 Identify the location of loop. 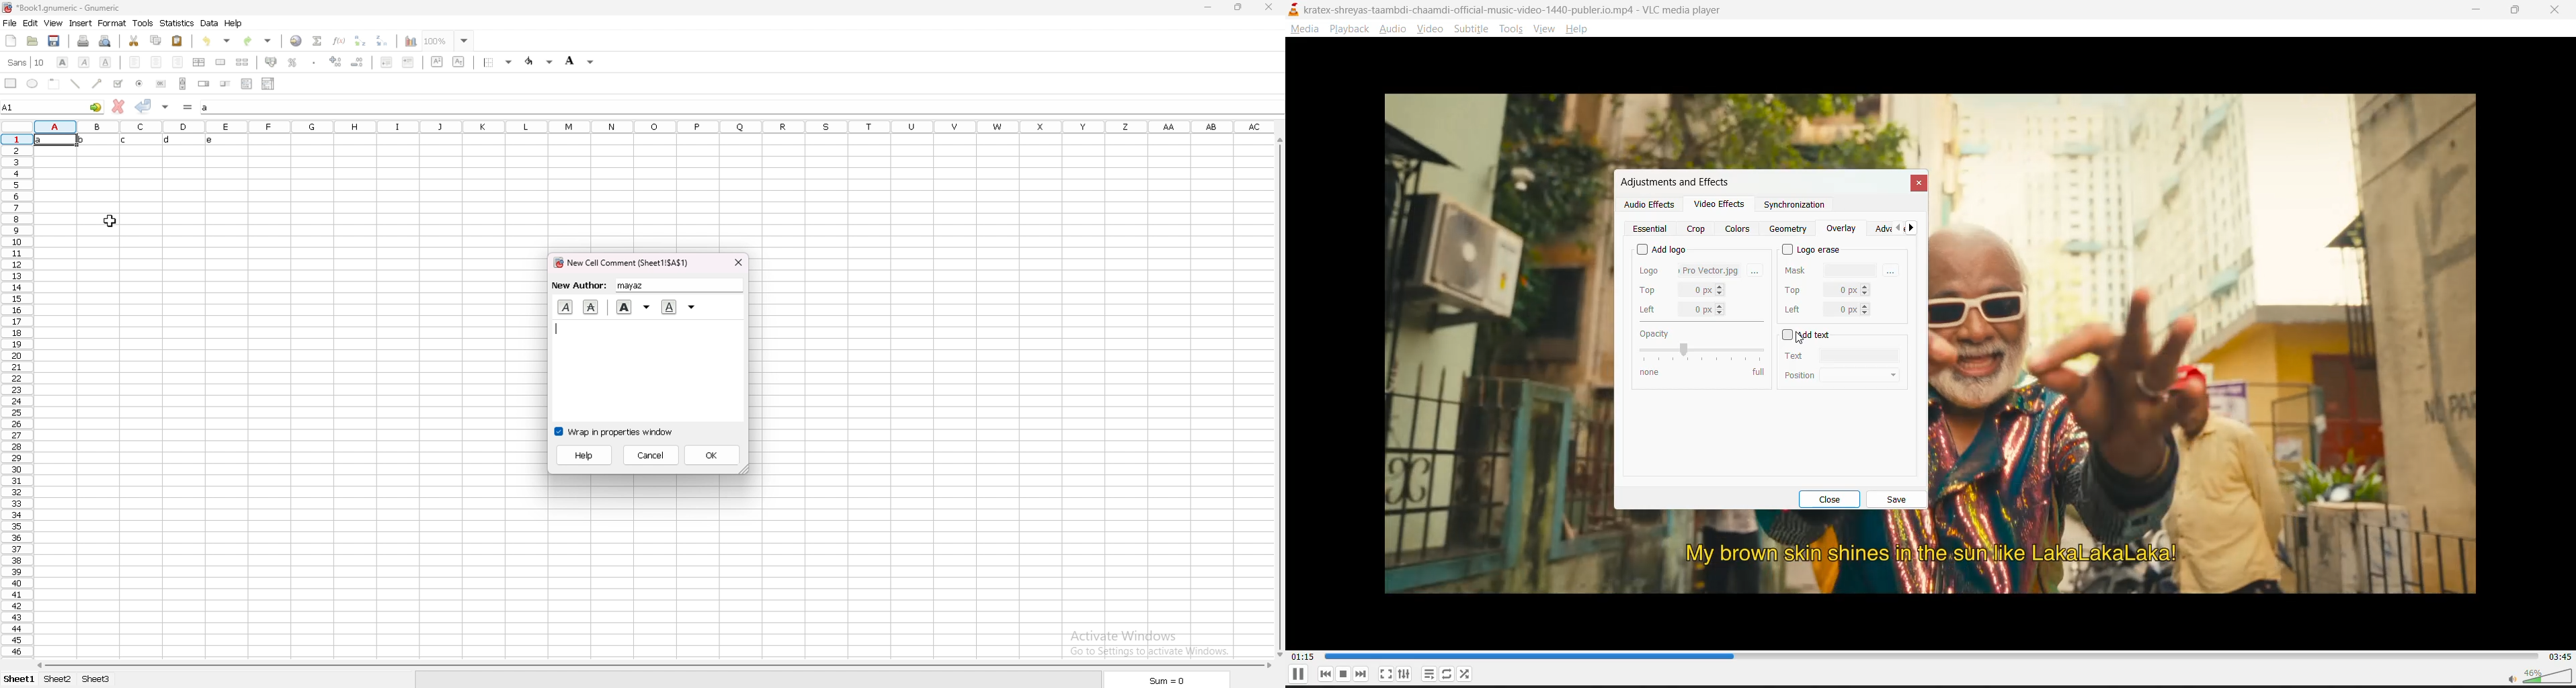
(1445, 675).